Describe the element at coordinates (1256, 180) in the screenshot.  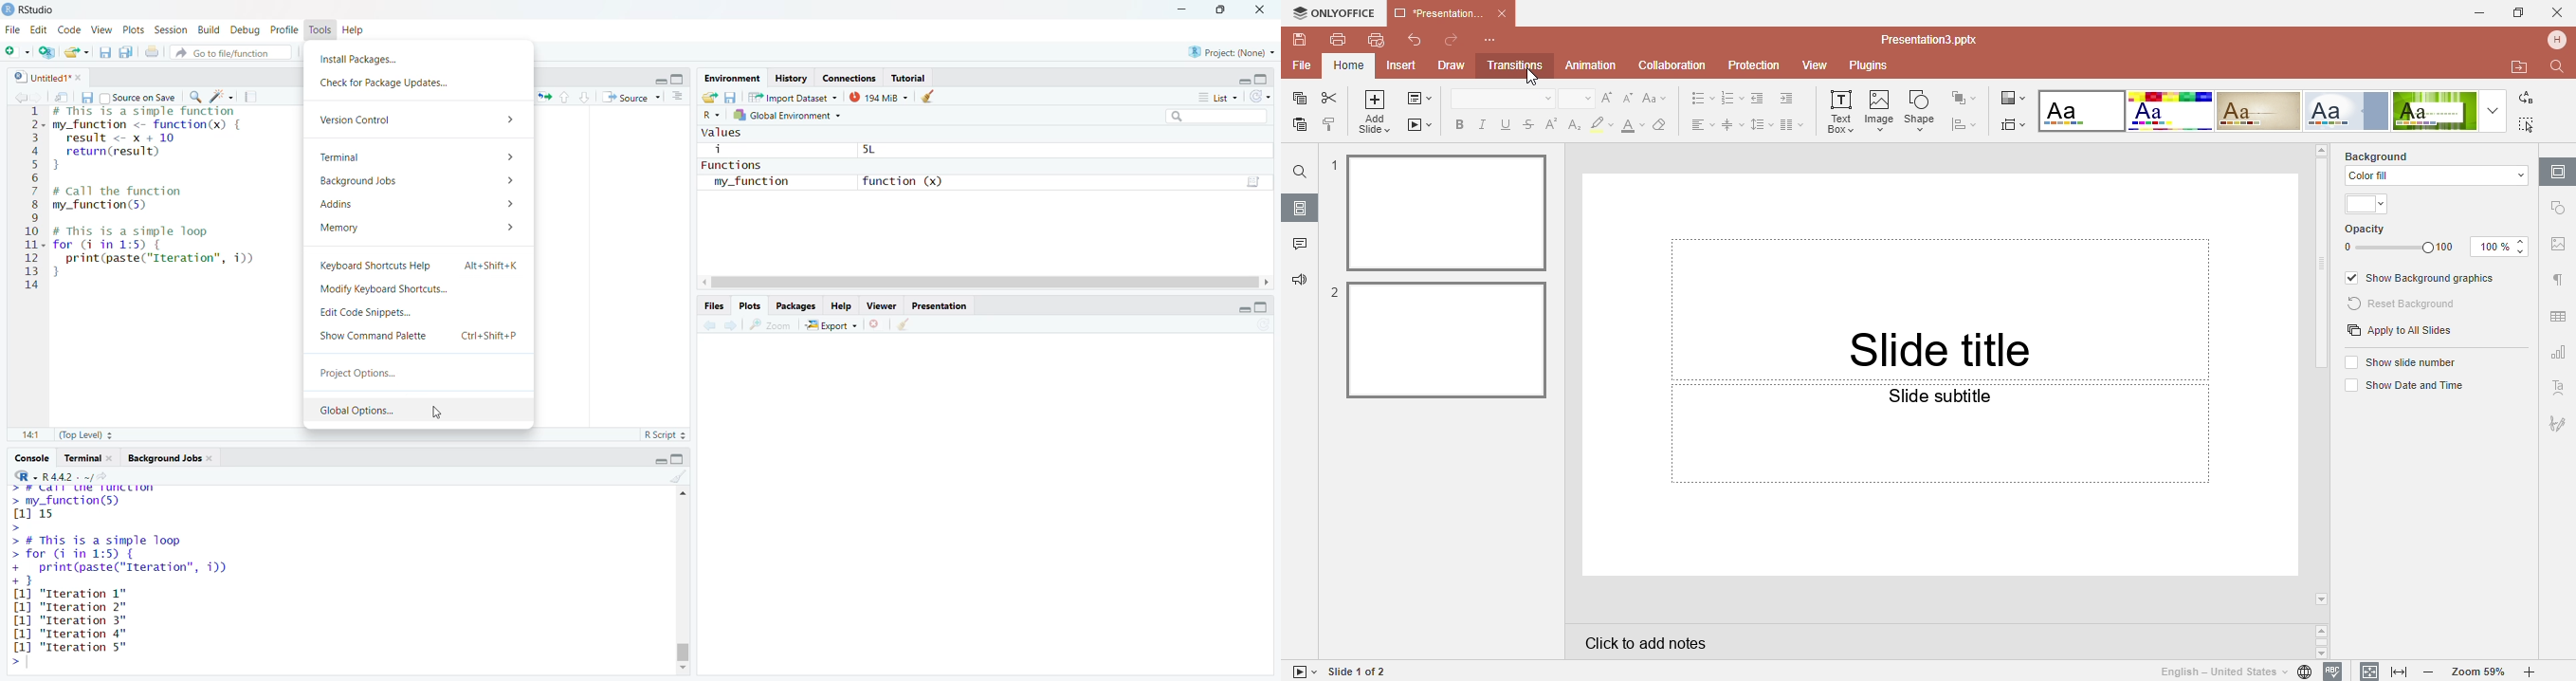
I see `script` at that location.